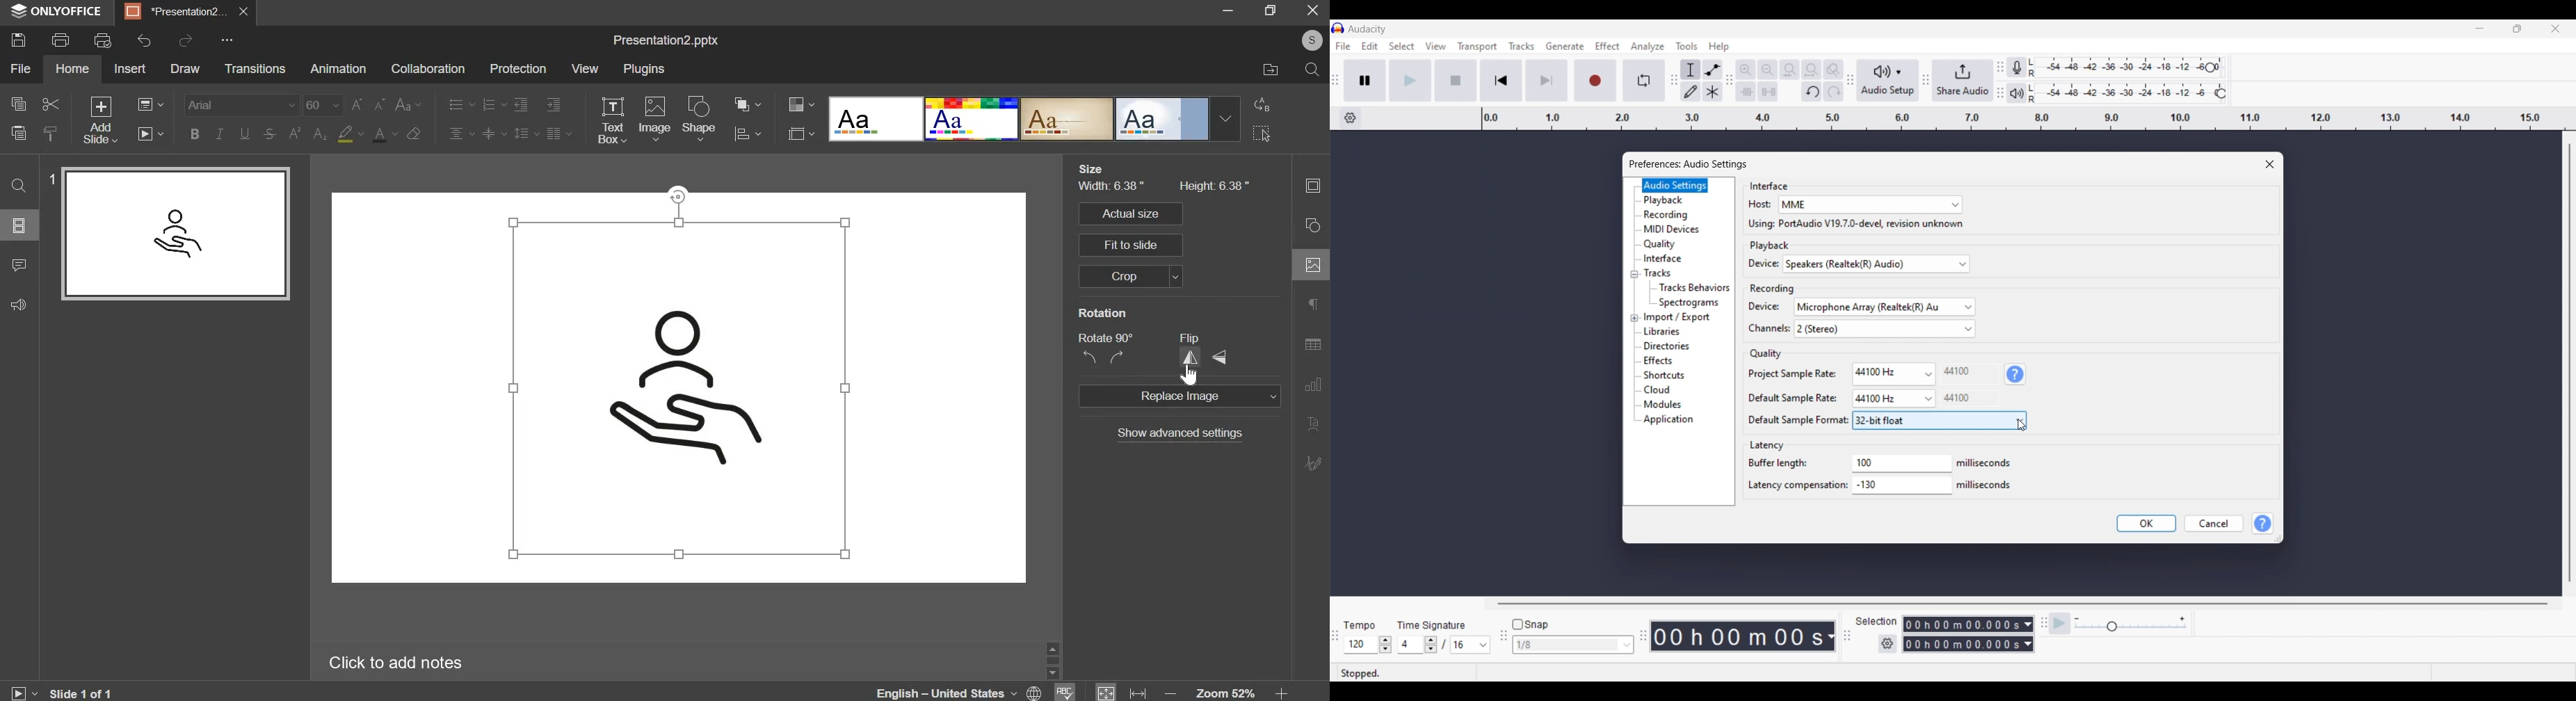  Describe the element at coordinates (1343, 46) in the screenshot. I see `File menu` at that location.